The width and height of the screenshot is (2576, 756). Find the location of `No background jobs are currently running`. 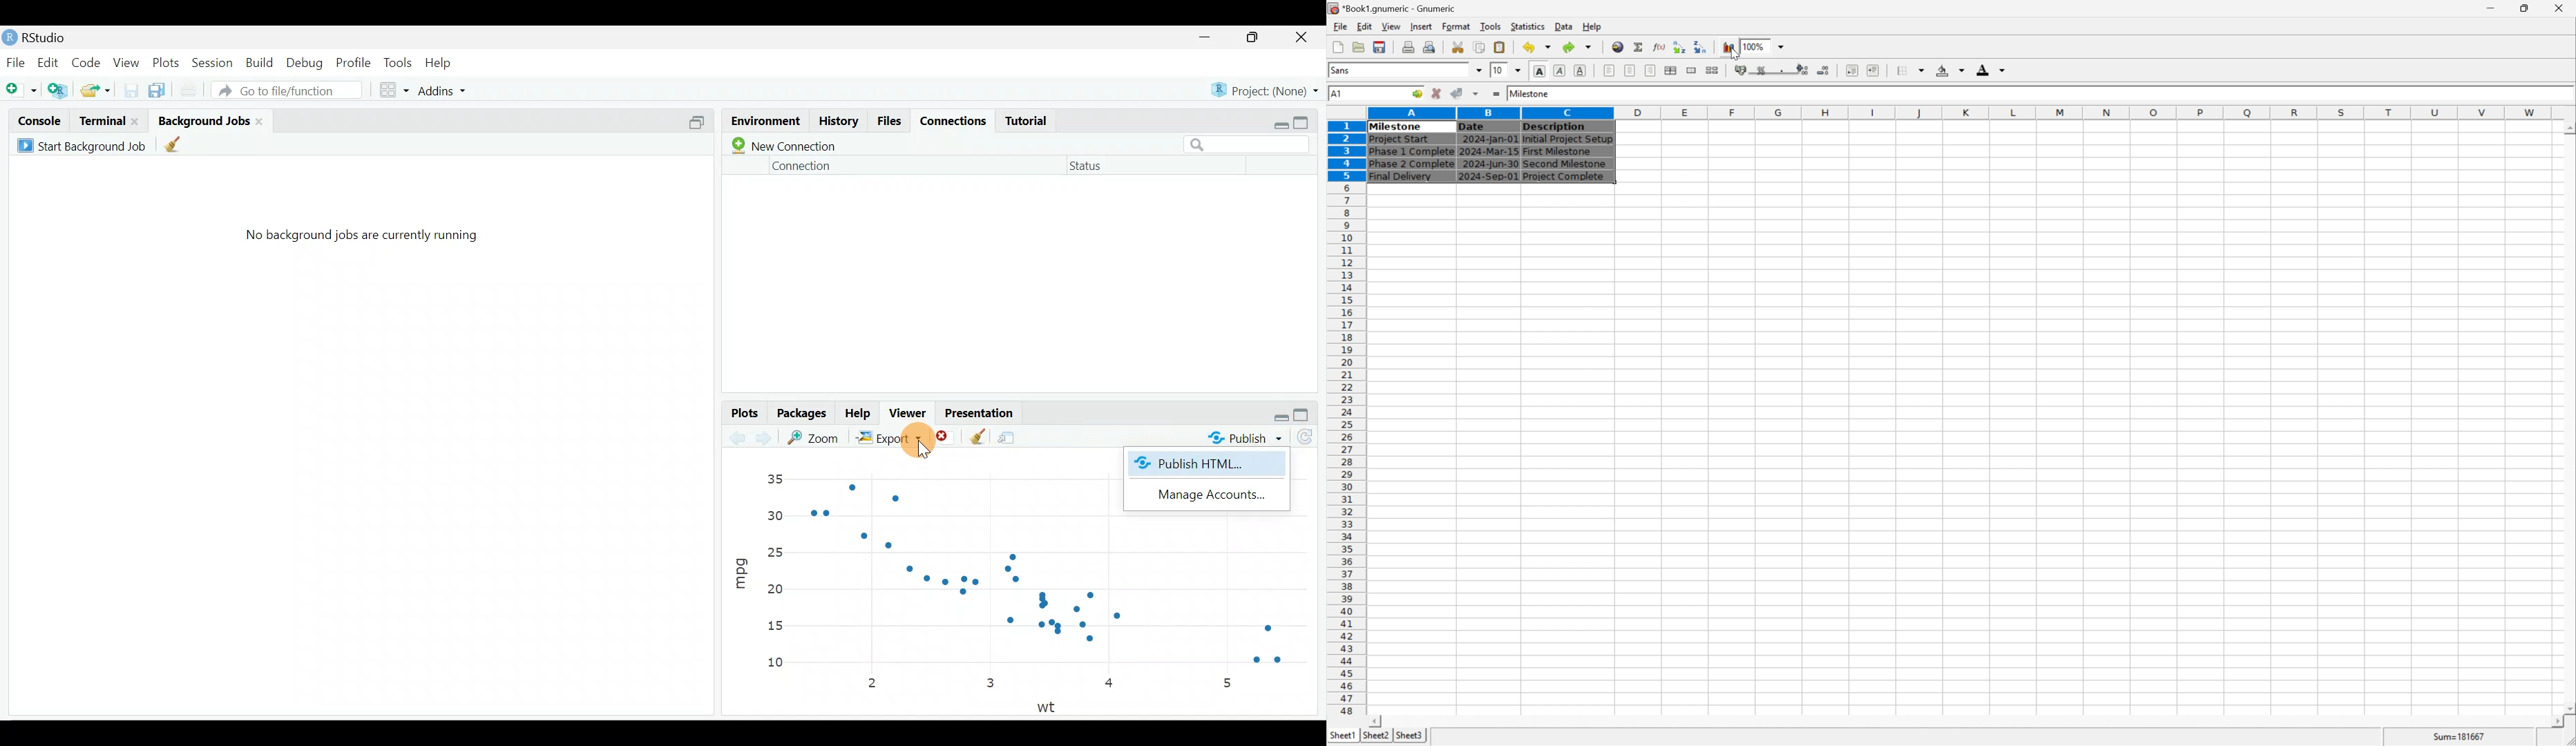

No background jobs are currently running is located at coordinates (361, 241).